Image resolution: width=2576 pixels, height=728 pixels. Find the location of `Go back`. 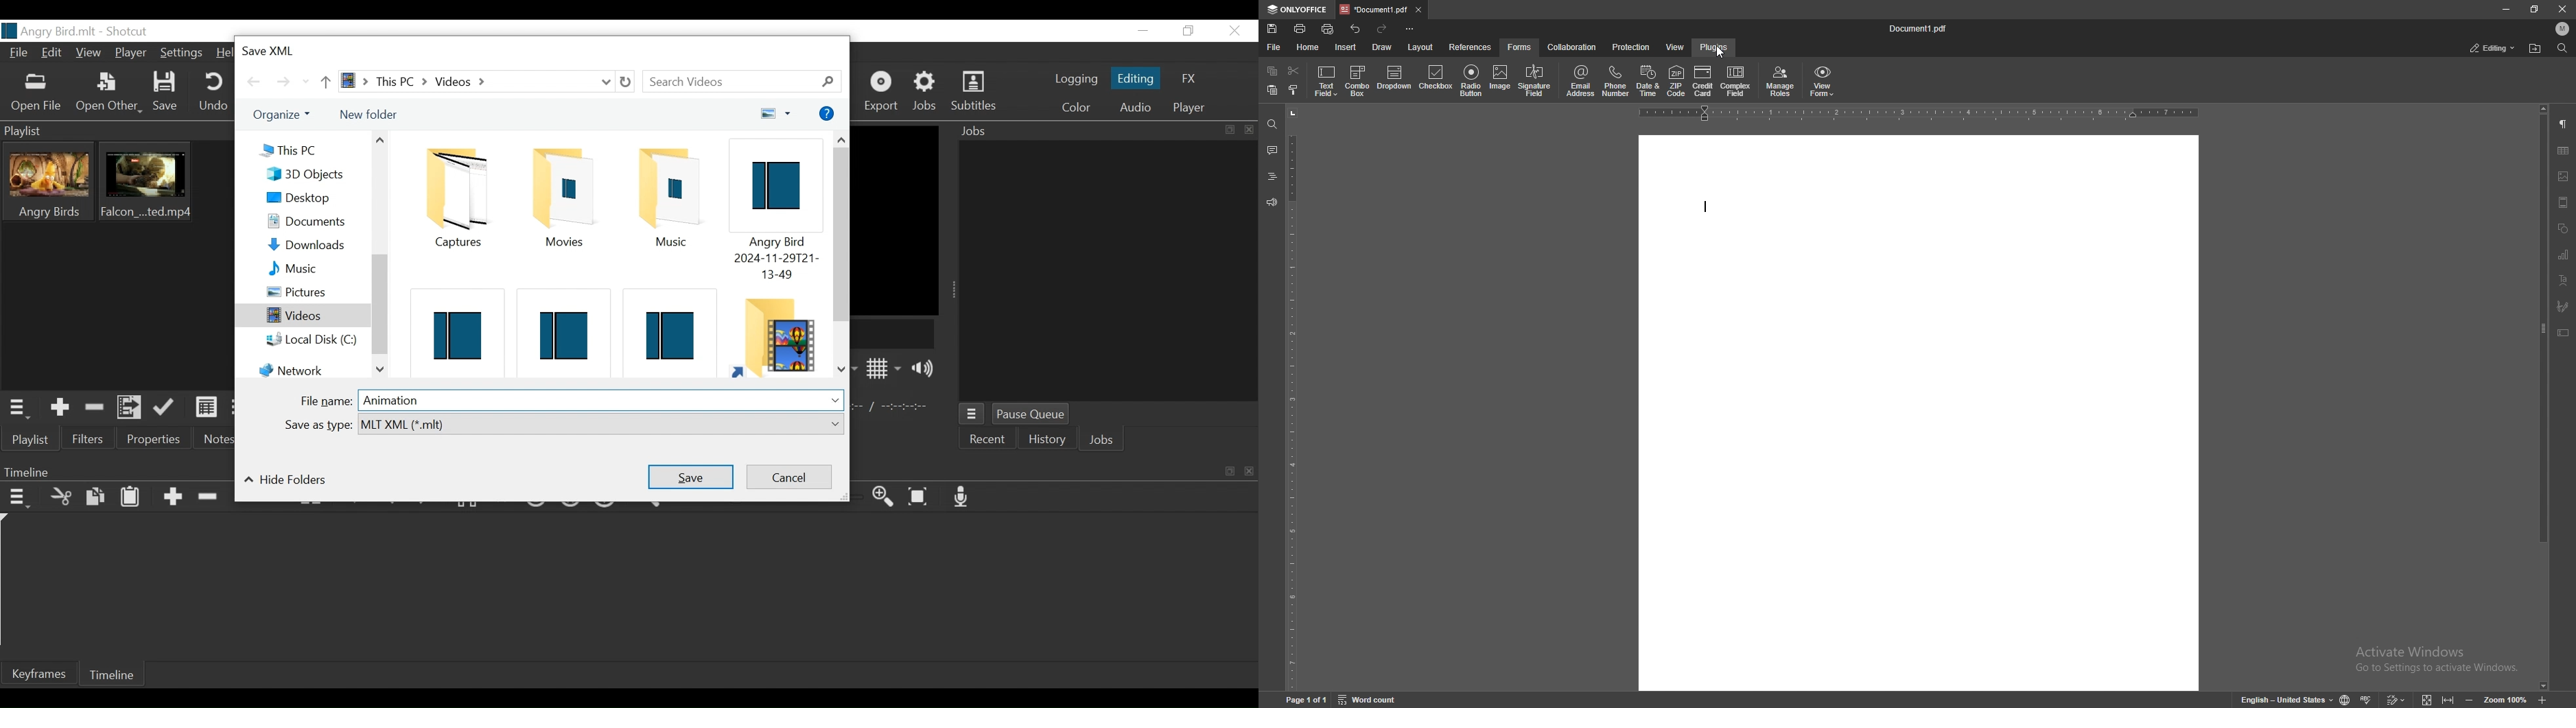

Go back is located at coordinates (255, 81).